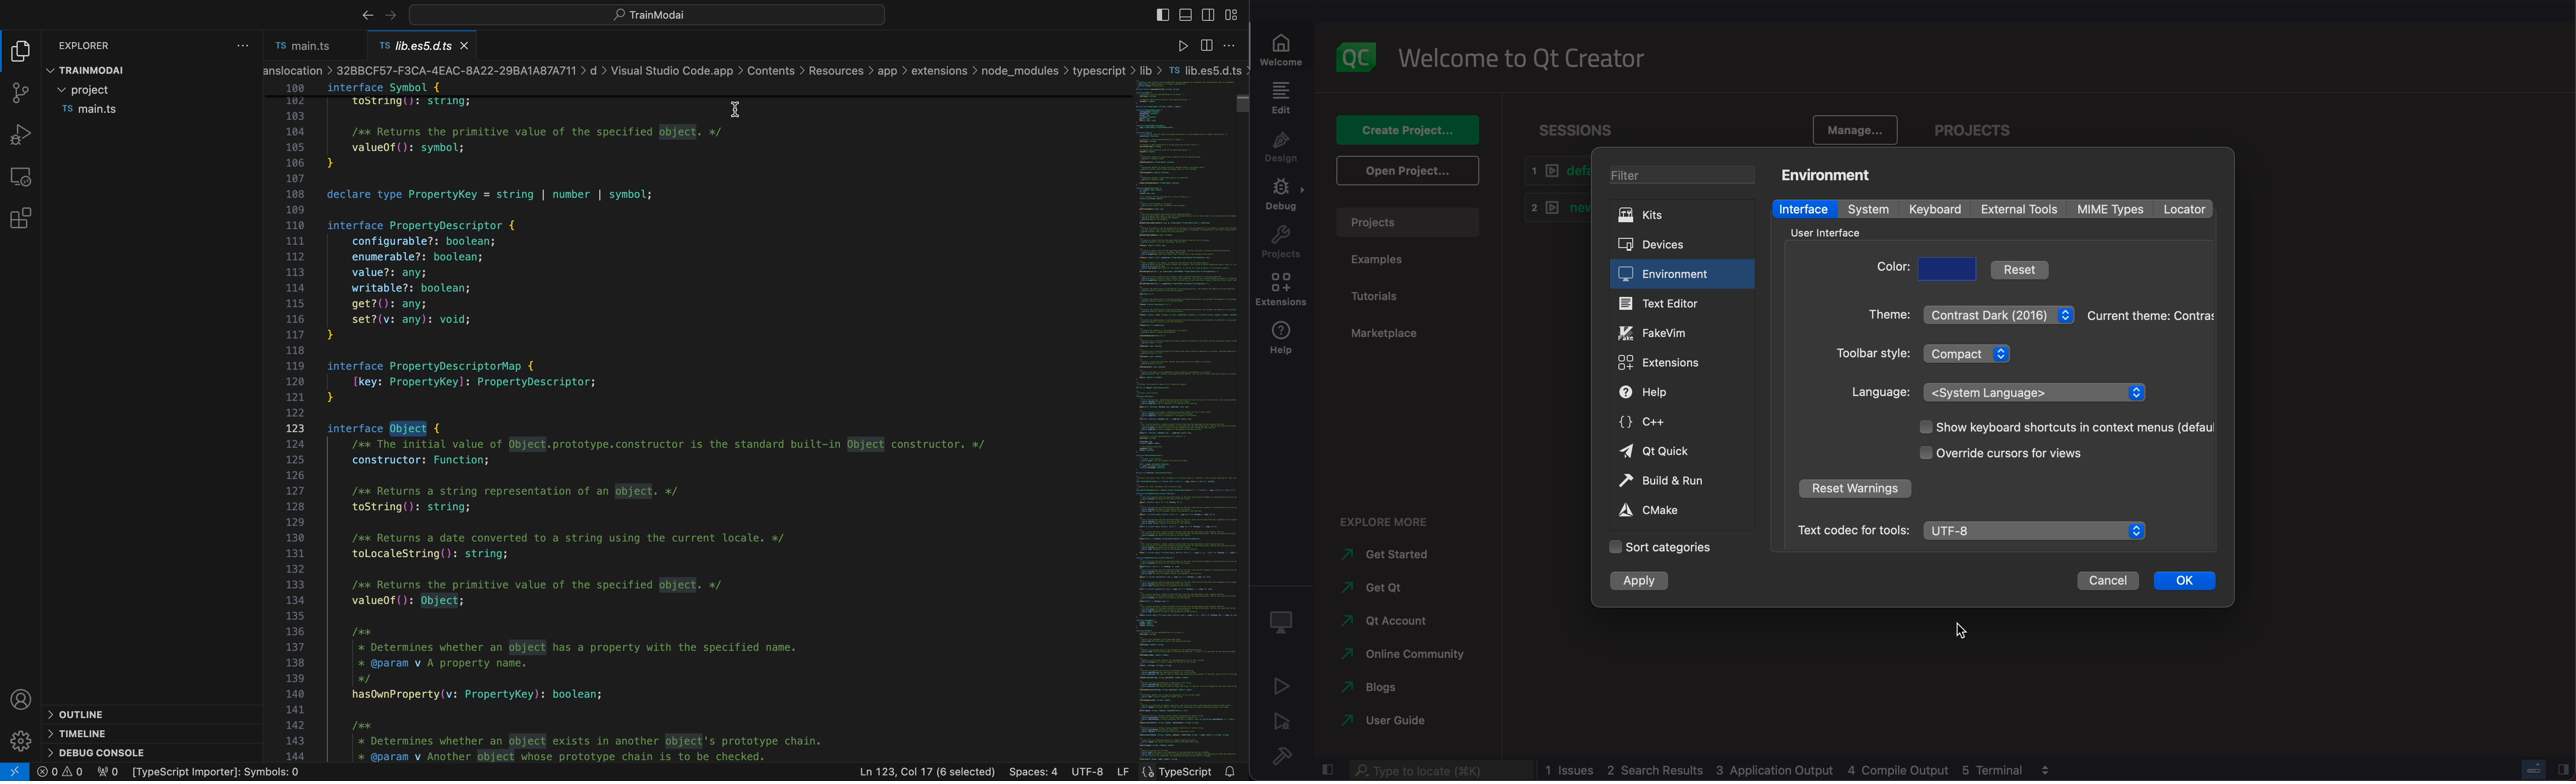  What do you see at coordinates (655, 13) in the screenshot?
I see `quick open` at bounding box center [655, 13].